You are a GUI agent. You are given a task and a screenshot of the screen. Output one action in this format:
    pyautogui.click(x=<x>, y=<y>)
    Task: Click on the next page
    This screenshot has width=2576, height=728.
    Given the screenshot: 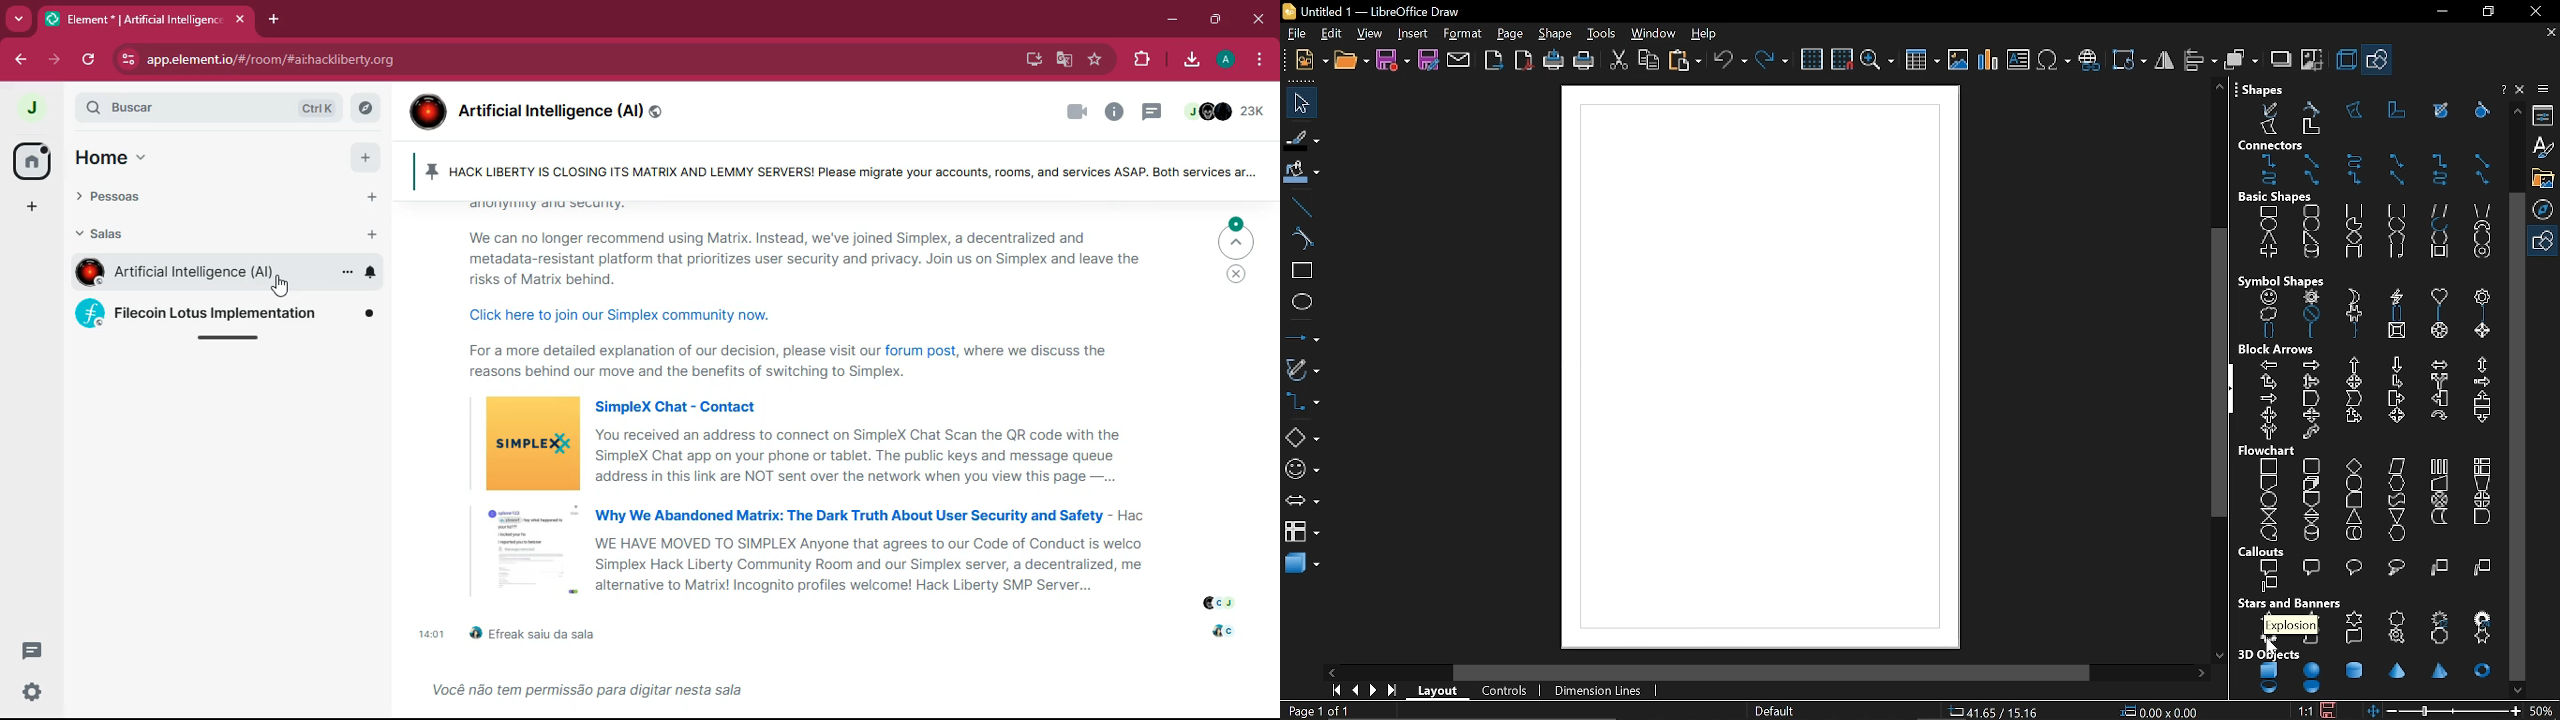 What is the action you would take?
    pyautogui.click(x=1376, y=691)
    